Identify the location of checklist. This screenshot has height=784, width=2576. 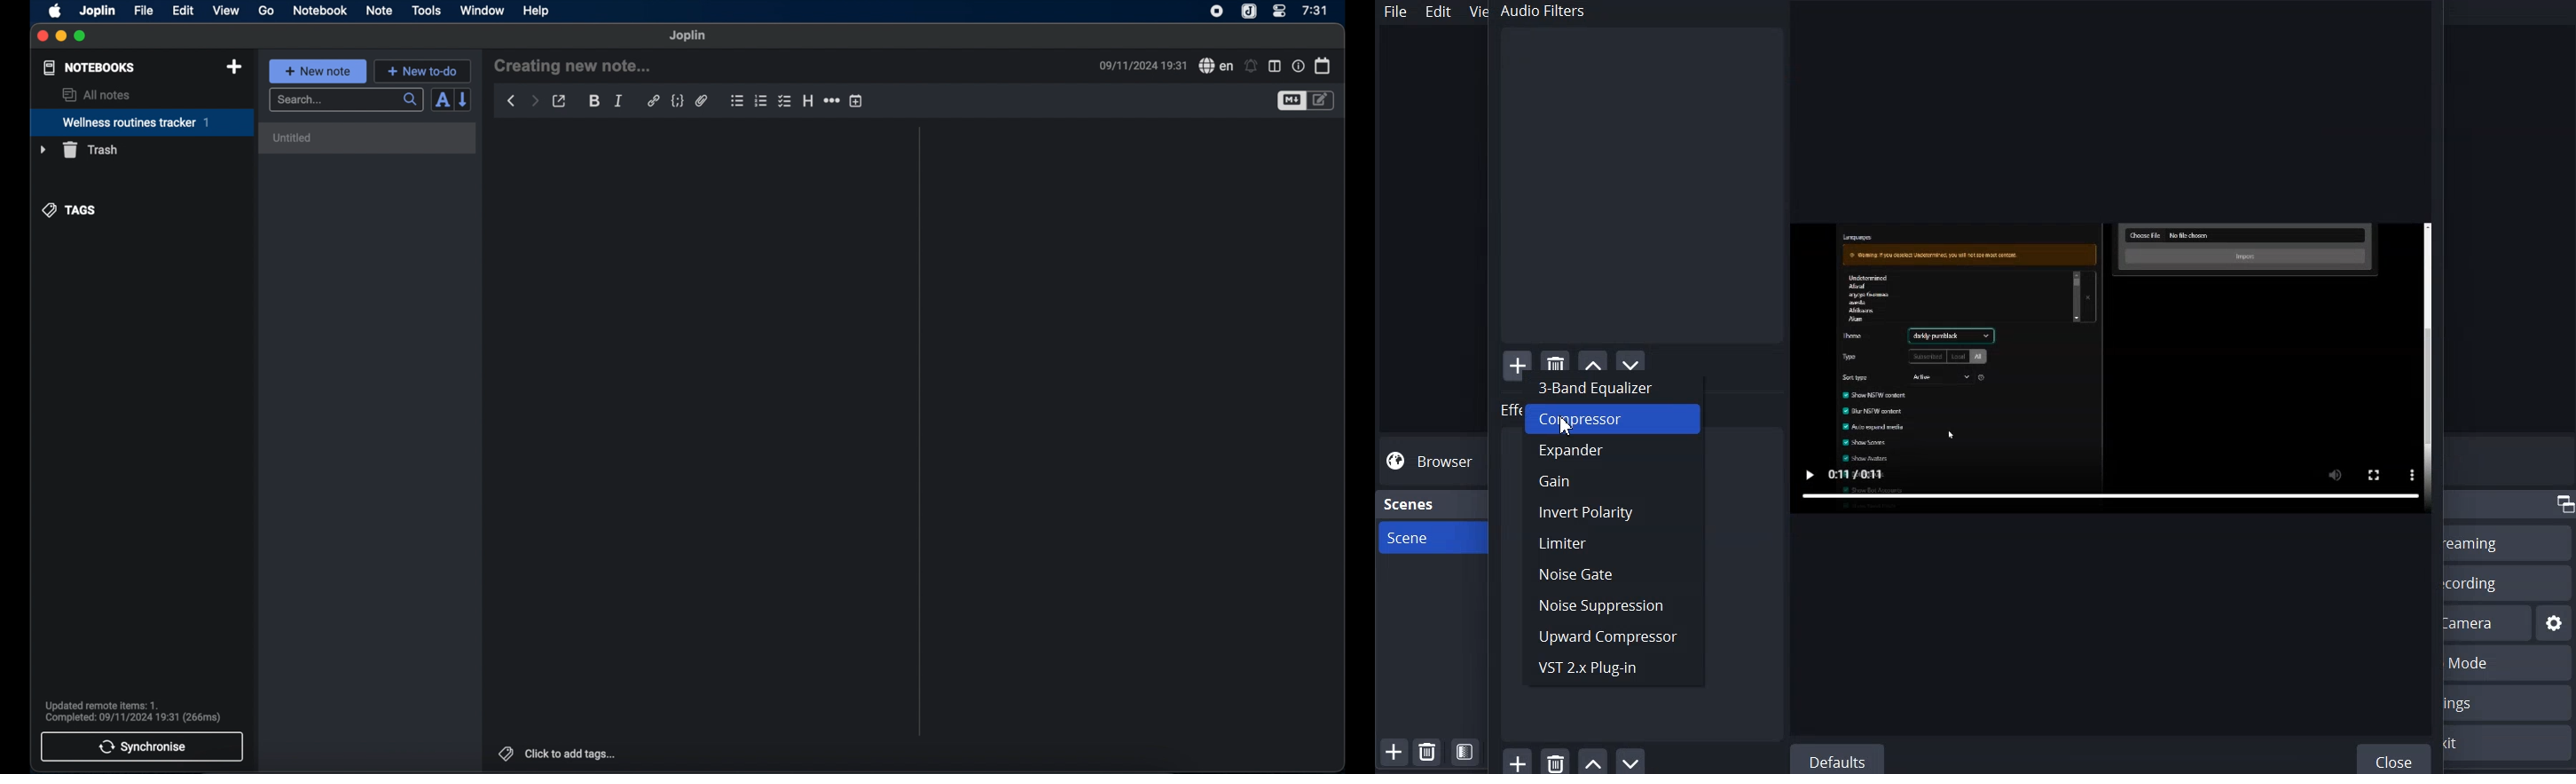
(786, 100).